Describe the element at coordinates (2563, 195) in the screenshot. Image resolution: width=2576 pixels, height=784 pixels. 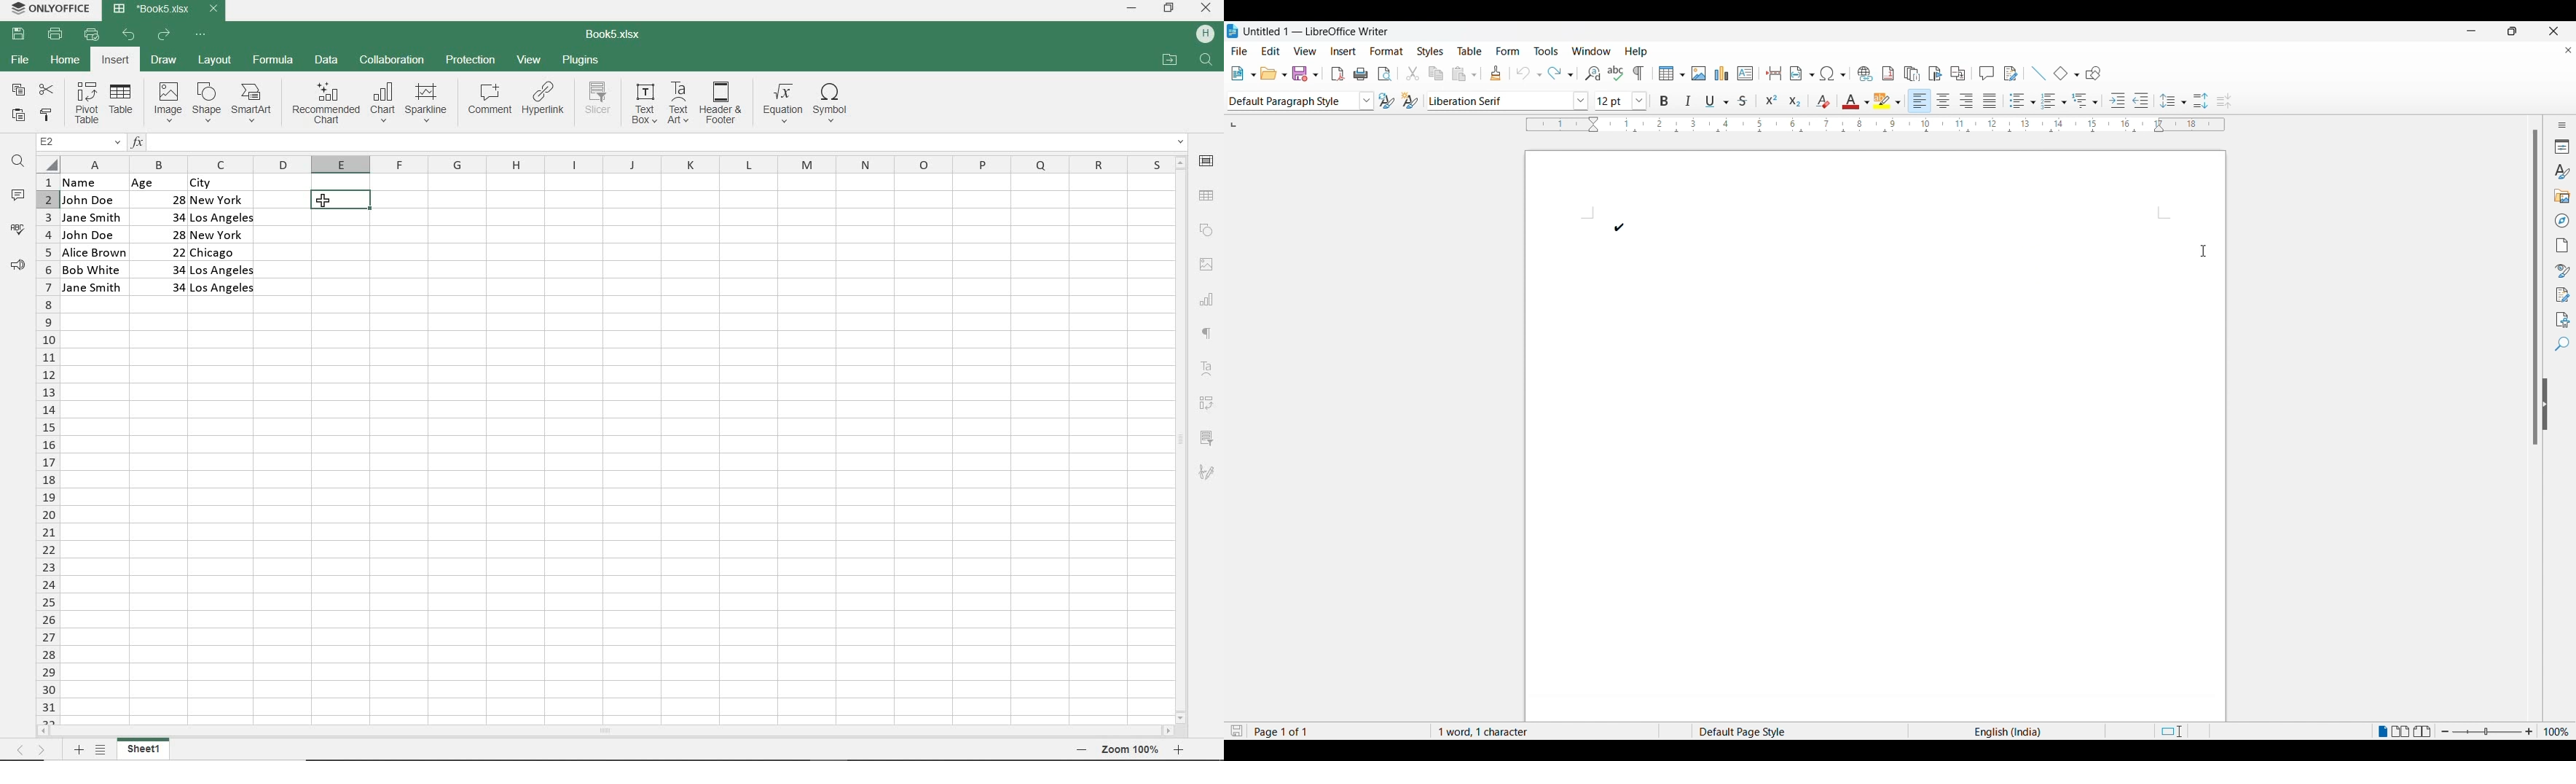
I see `Gallery` at that location.